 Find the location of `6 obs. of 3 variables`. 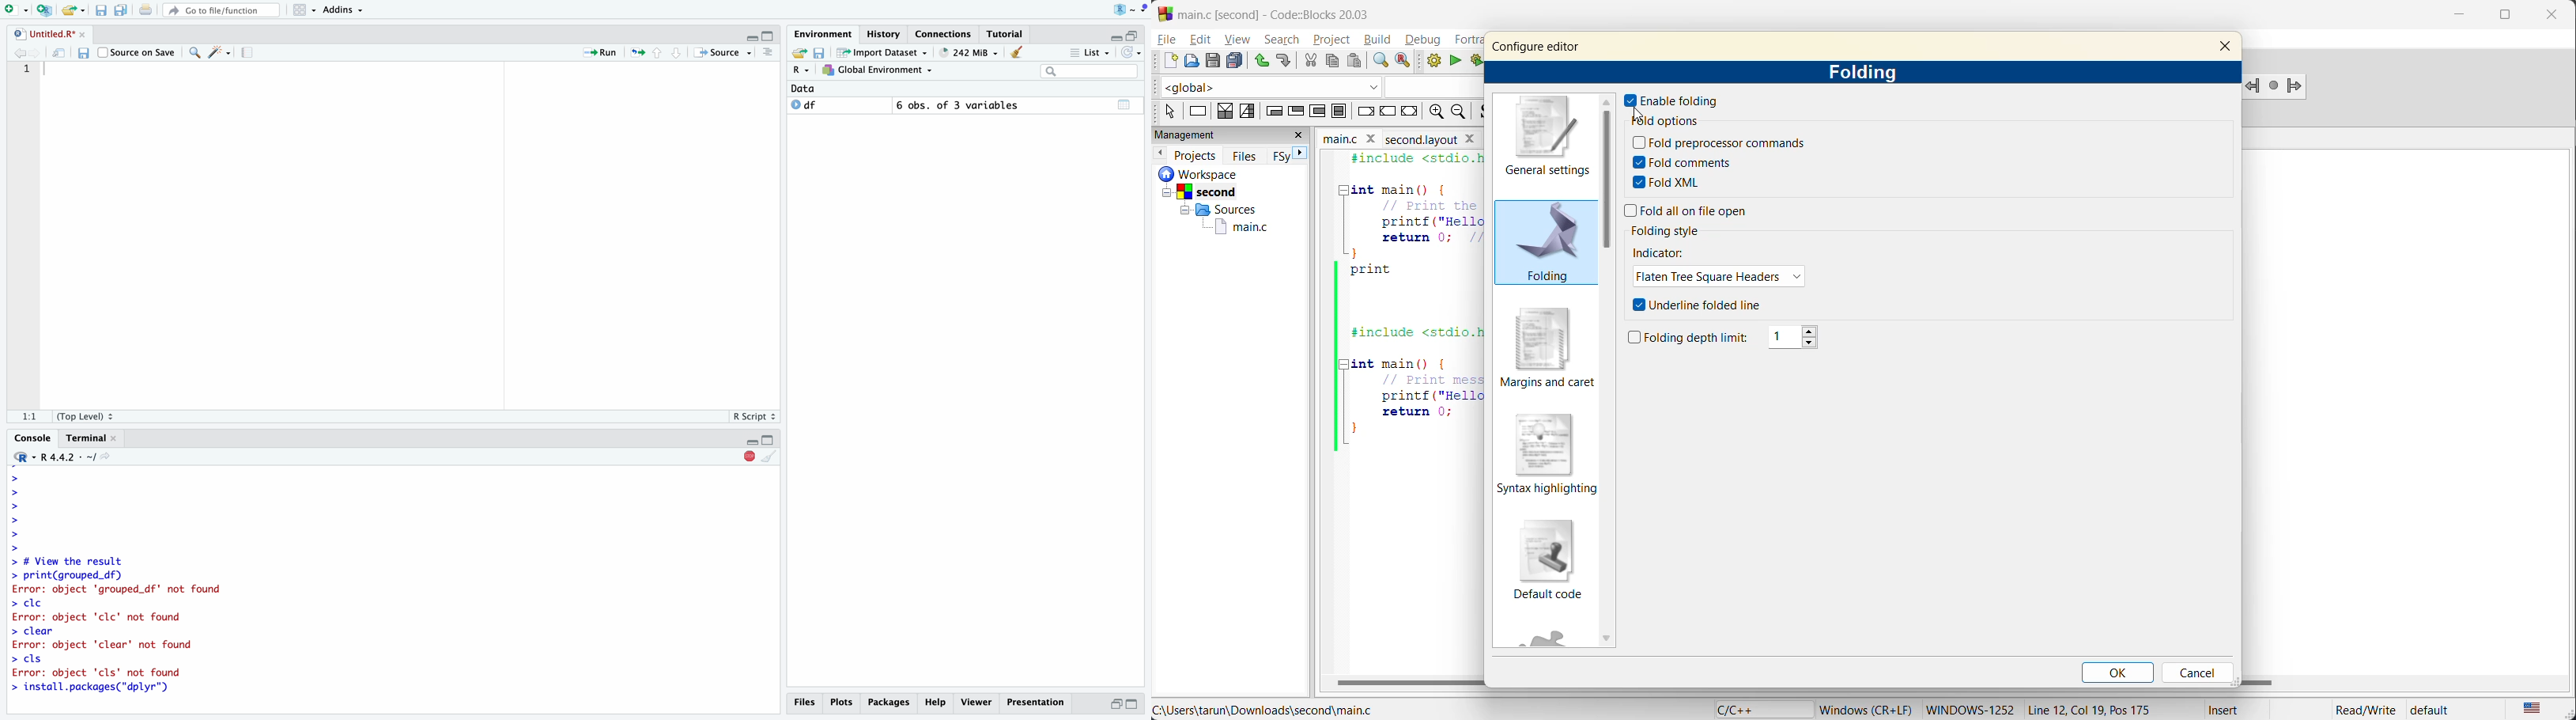

6 obs. of 3 variables is located at coordinates (961, 105).